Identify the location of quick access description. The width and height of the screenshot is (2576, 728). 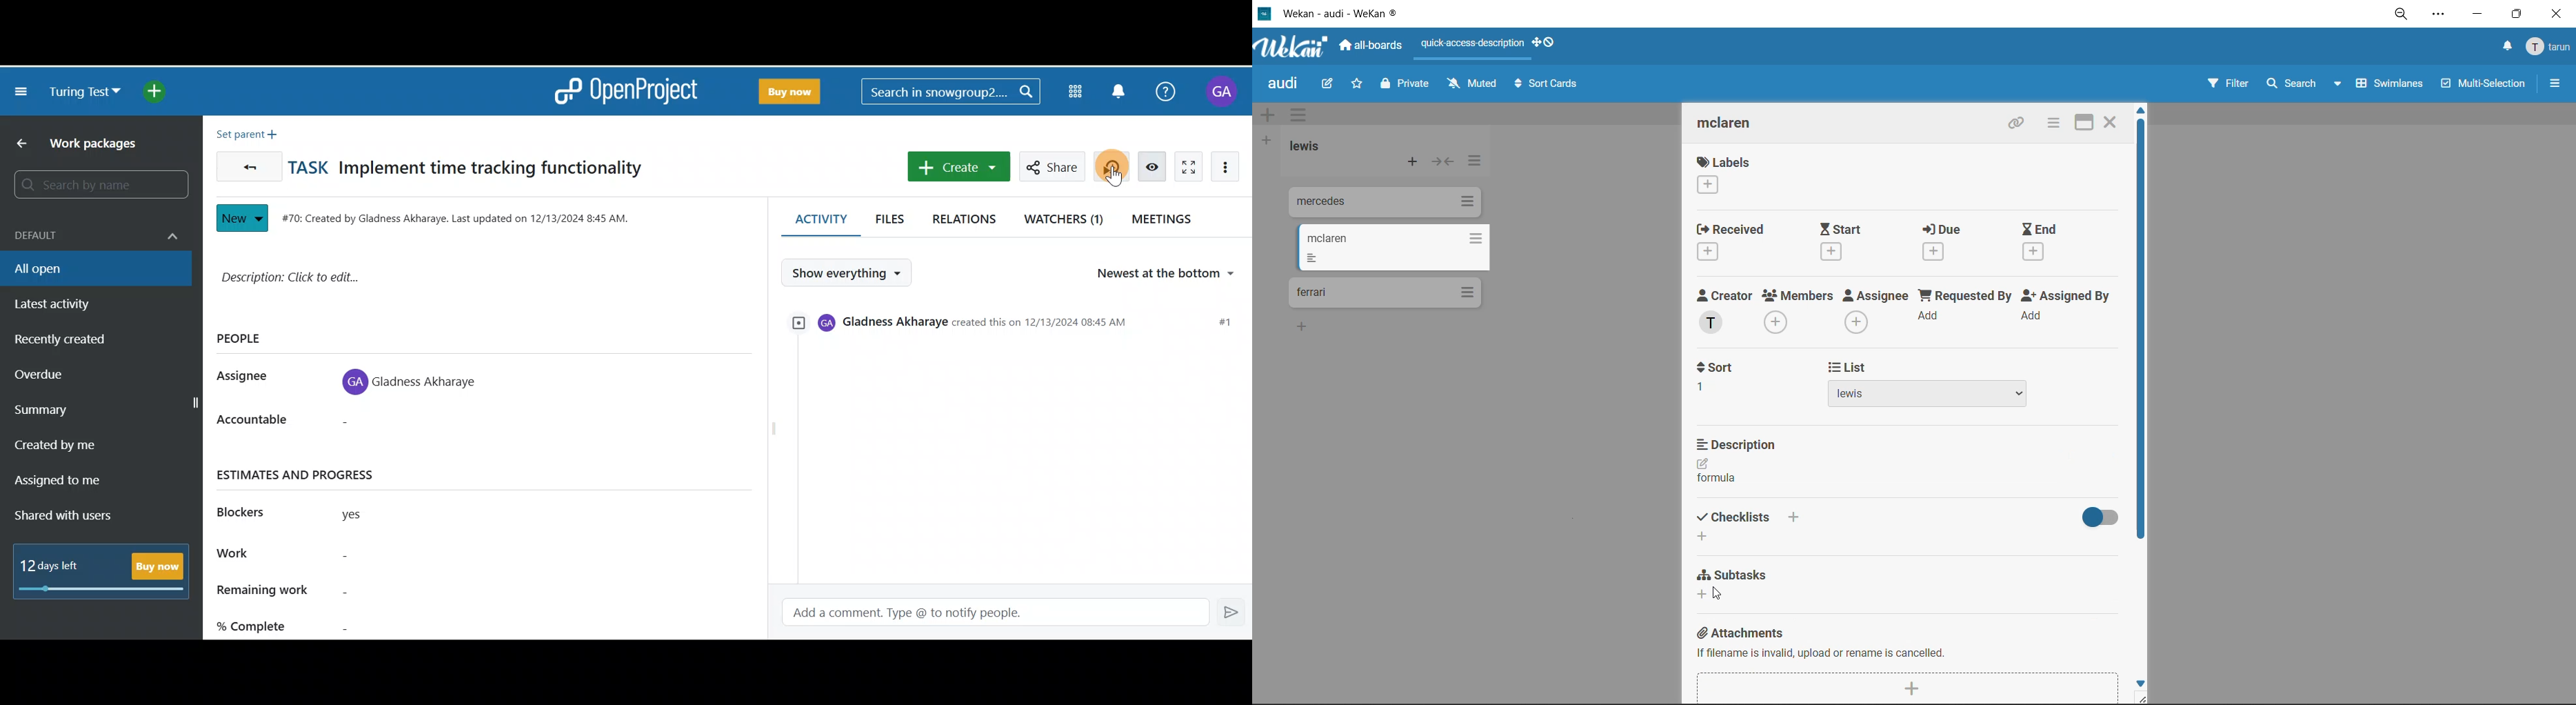
(1473, 44).